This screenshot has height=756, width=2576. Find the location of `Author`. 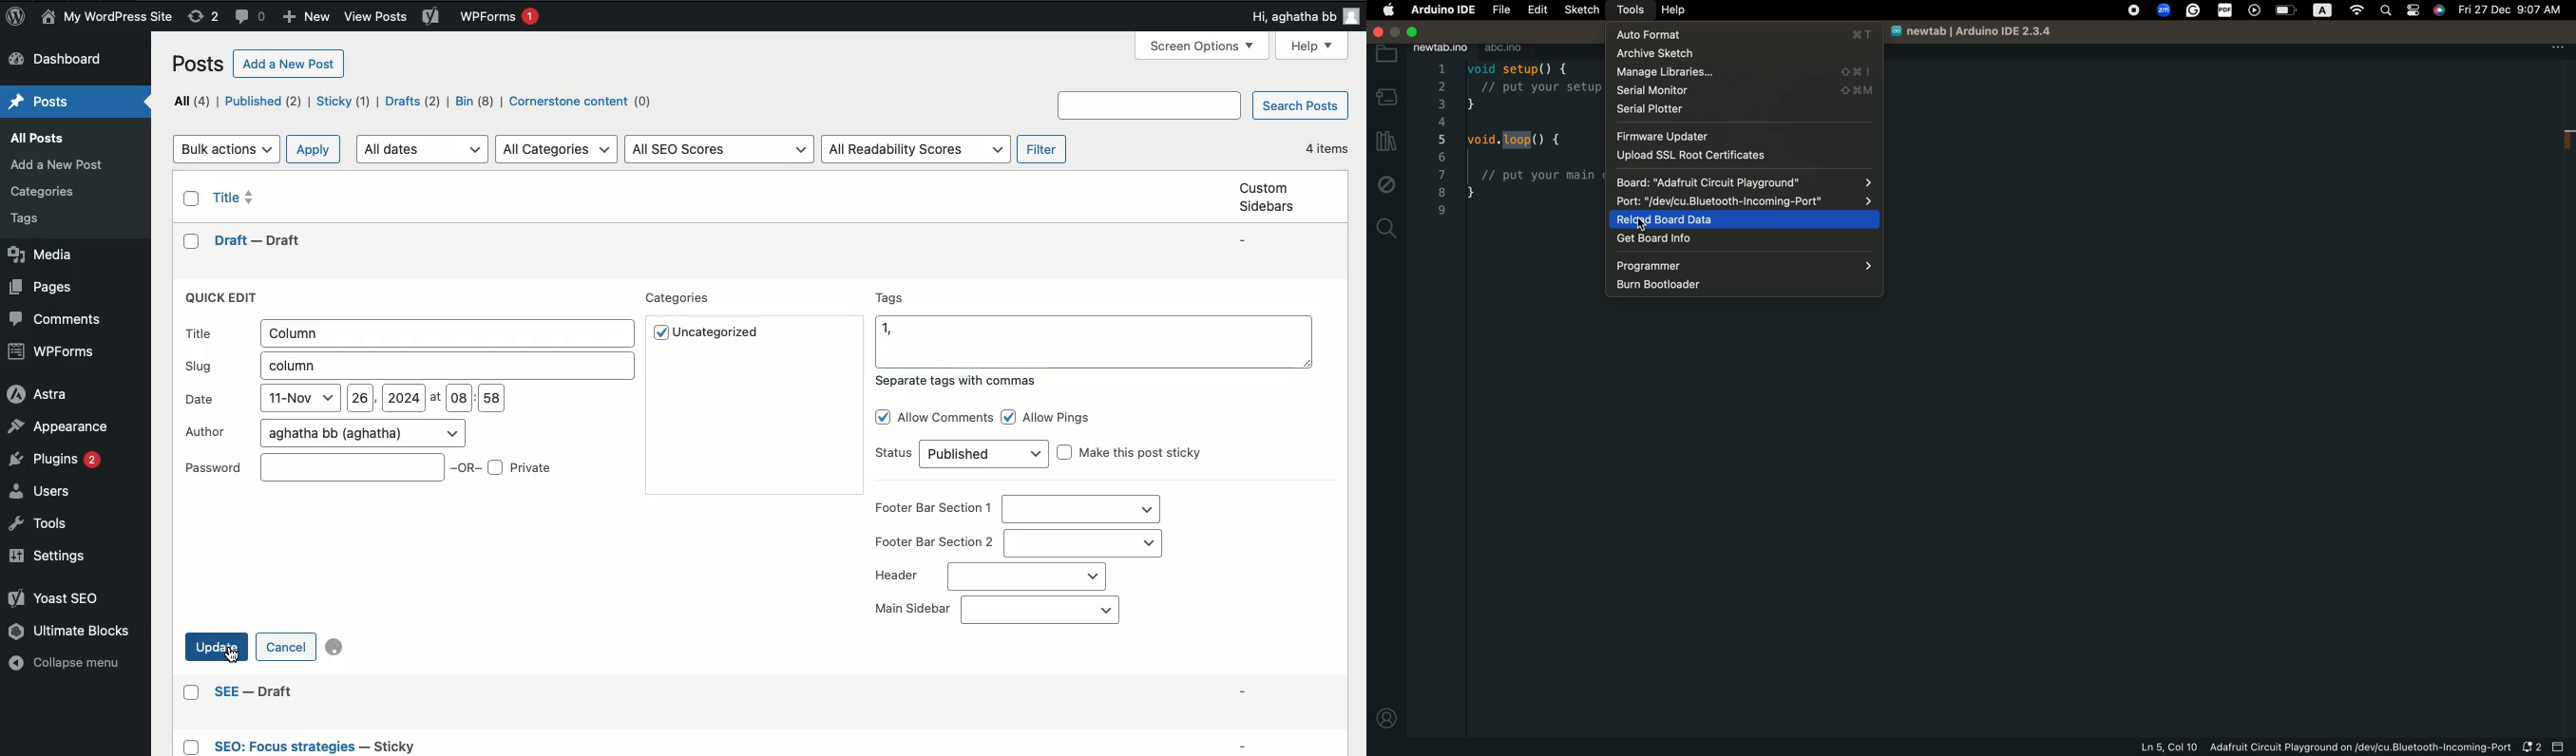

Author is located at coordinates (324, 433).